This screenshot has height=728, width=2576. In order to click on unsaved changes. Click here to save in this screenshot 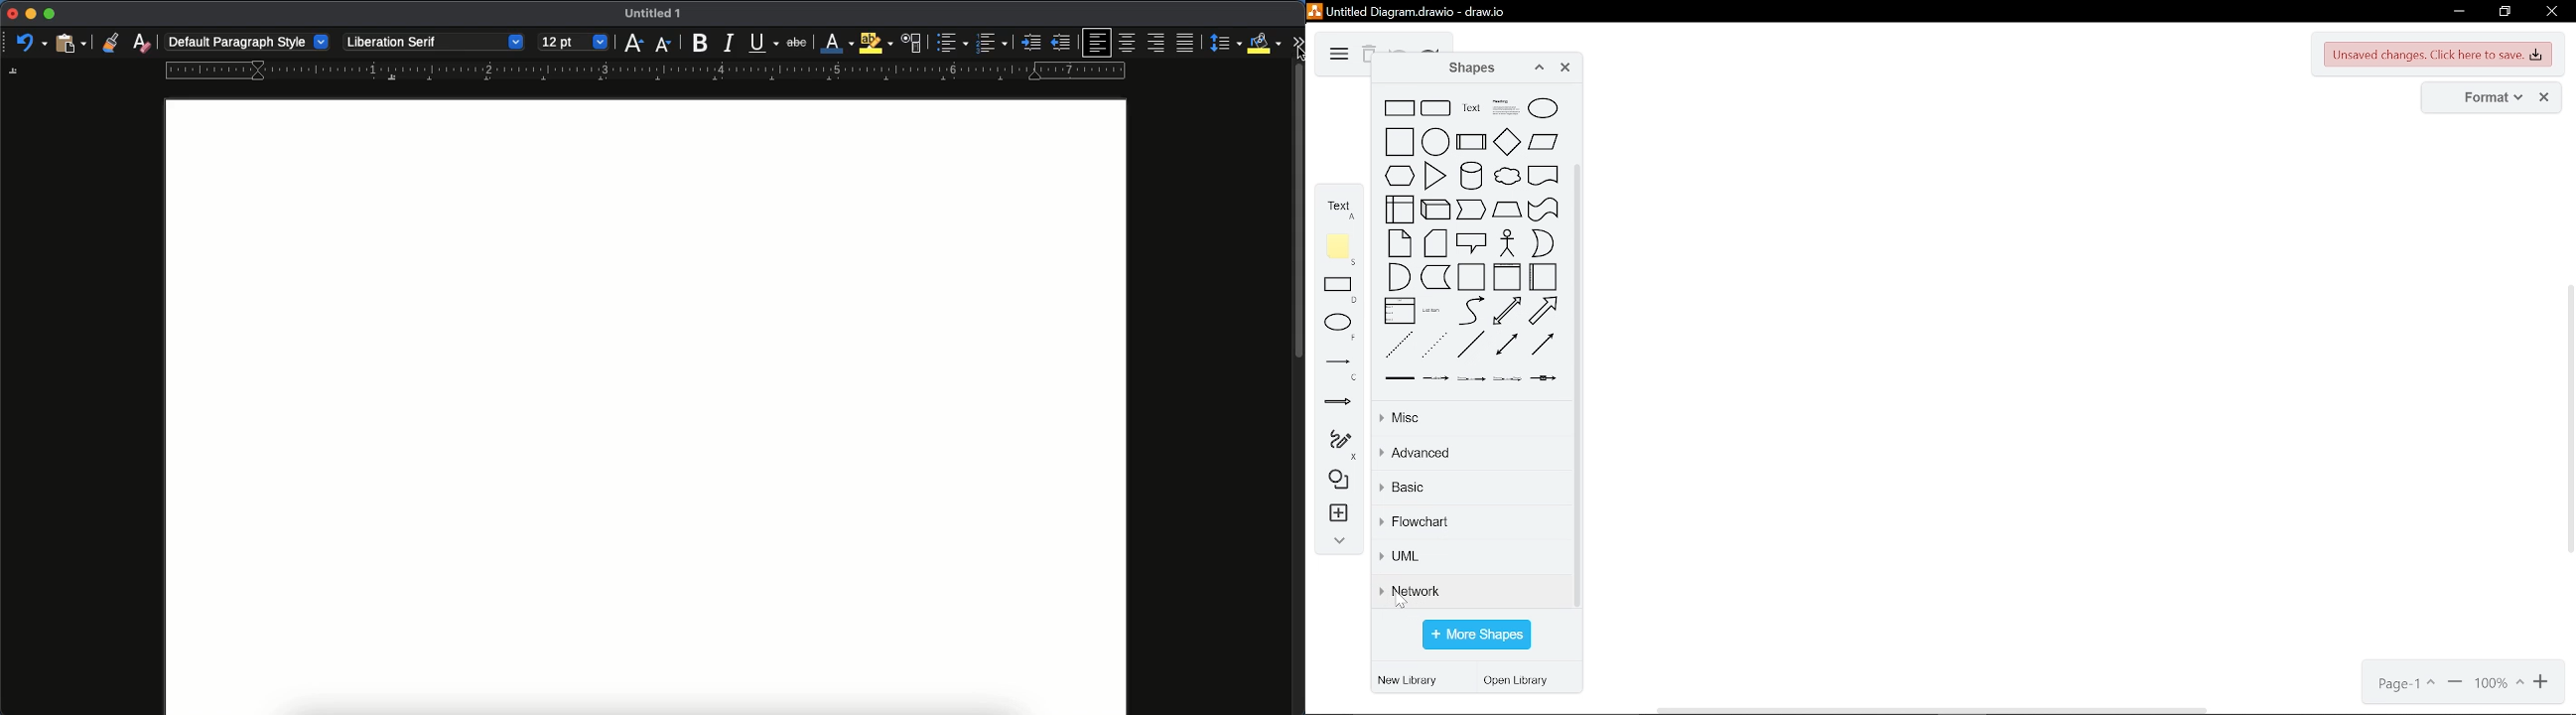, I will do `click(2439, 55)`.